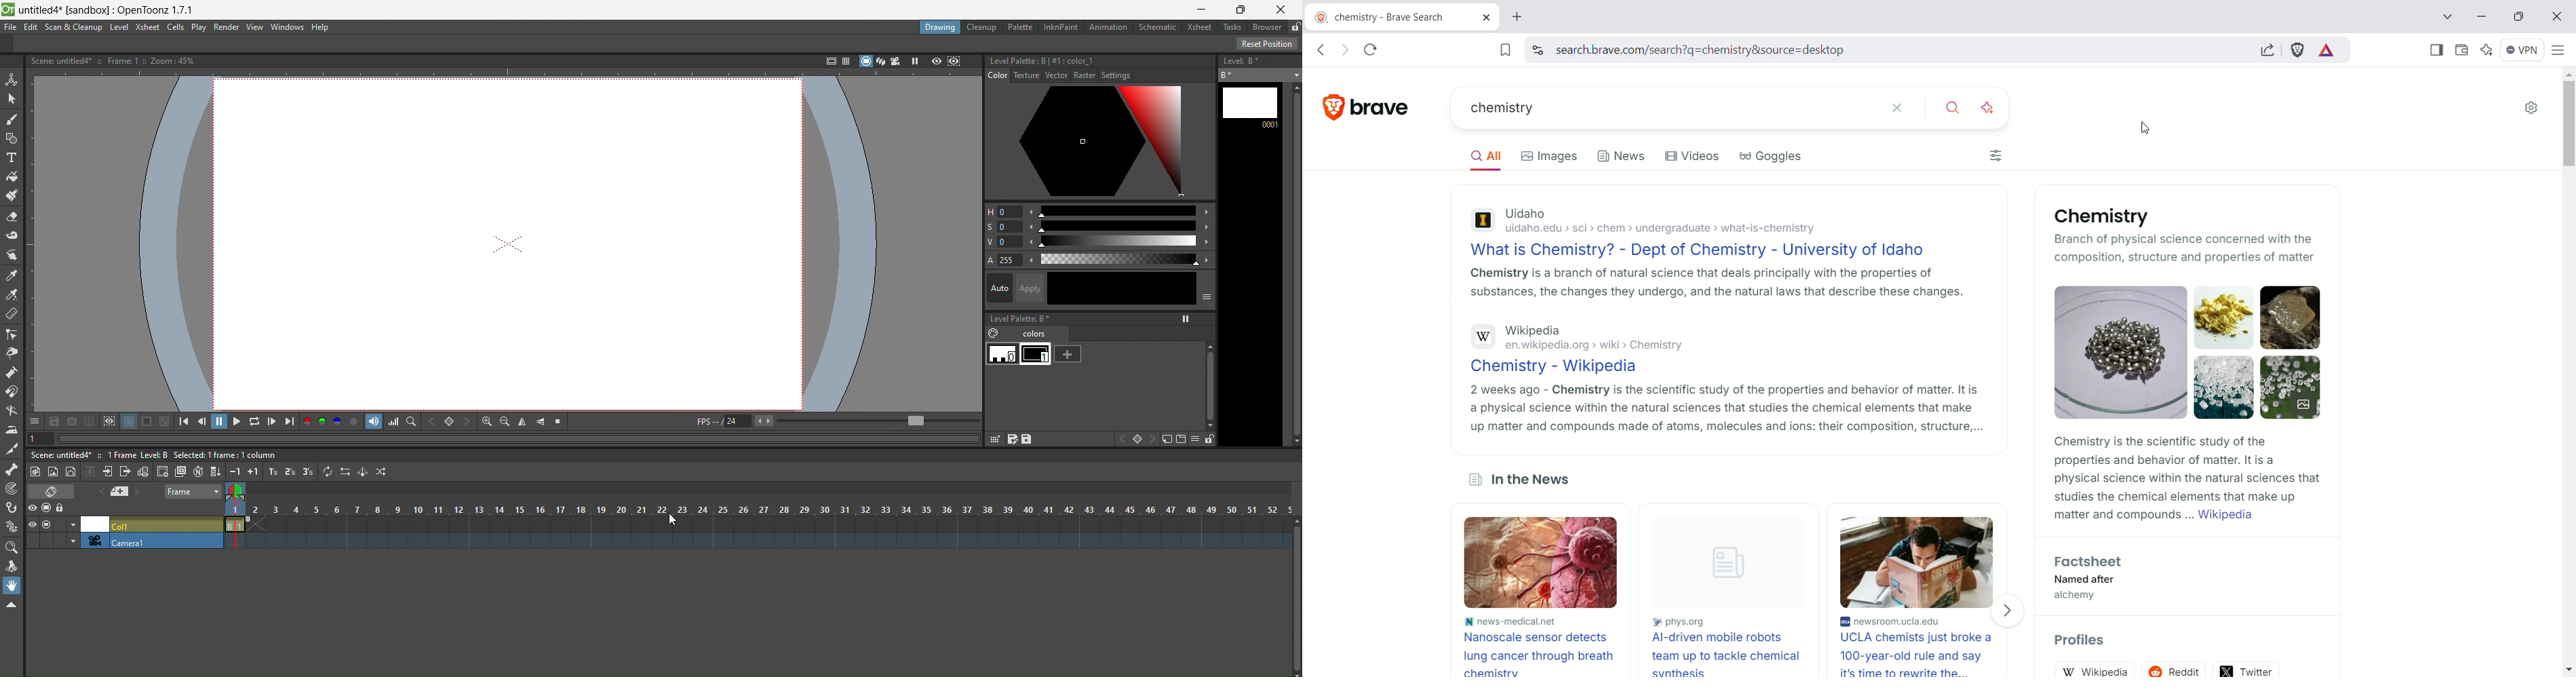 This screenshot has height=700, width=2576. I want to click on option, so click(1187, 319).